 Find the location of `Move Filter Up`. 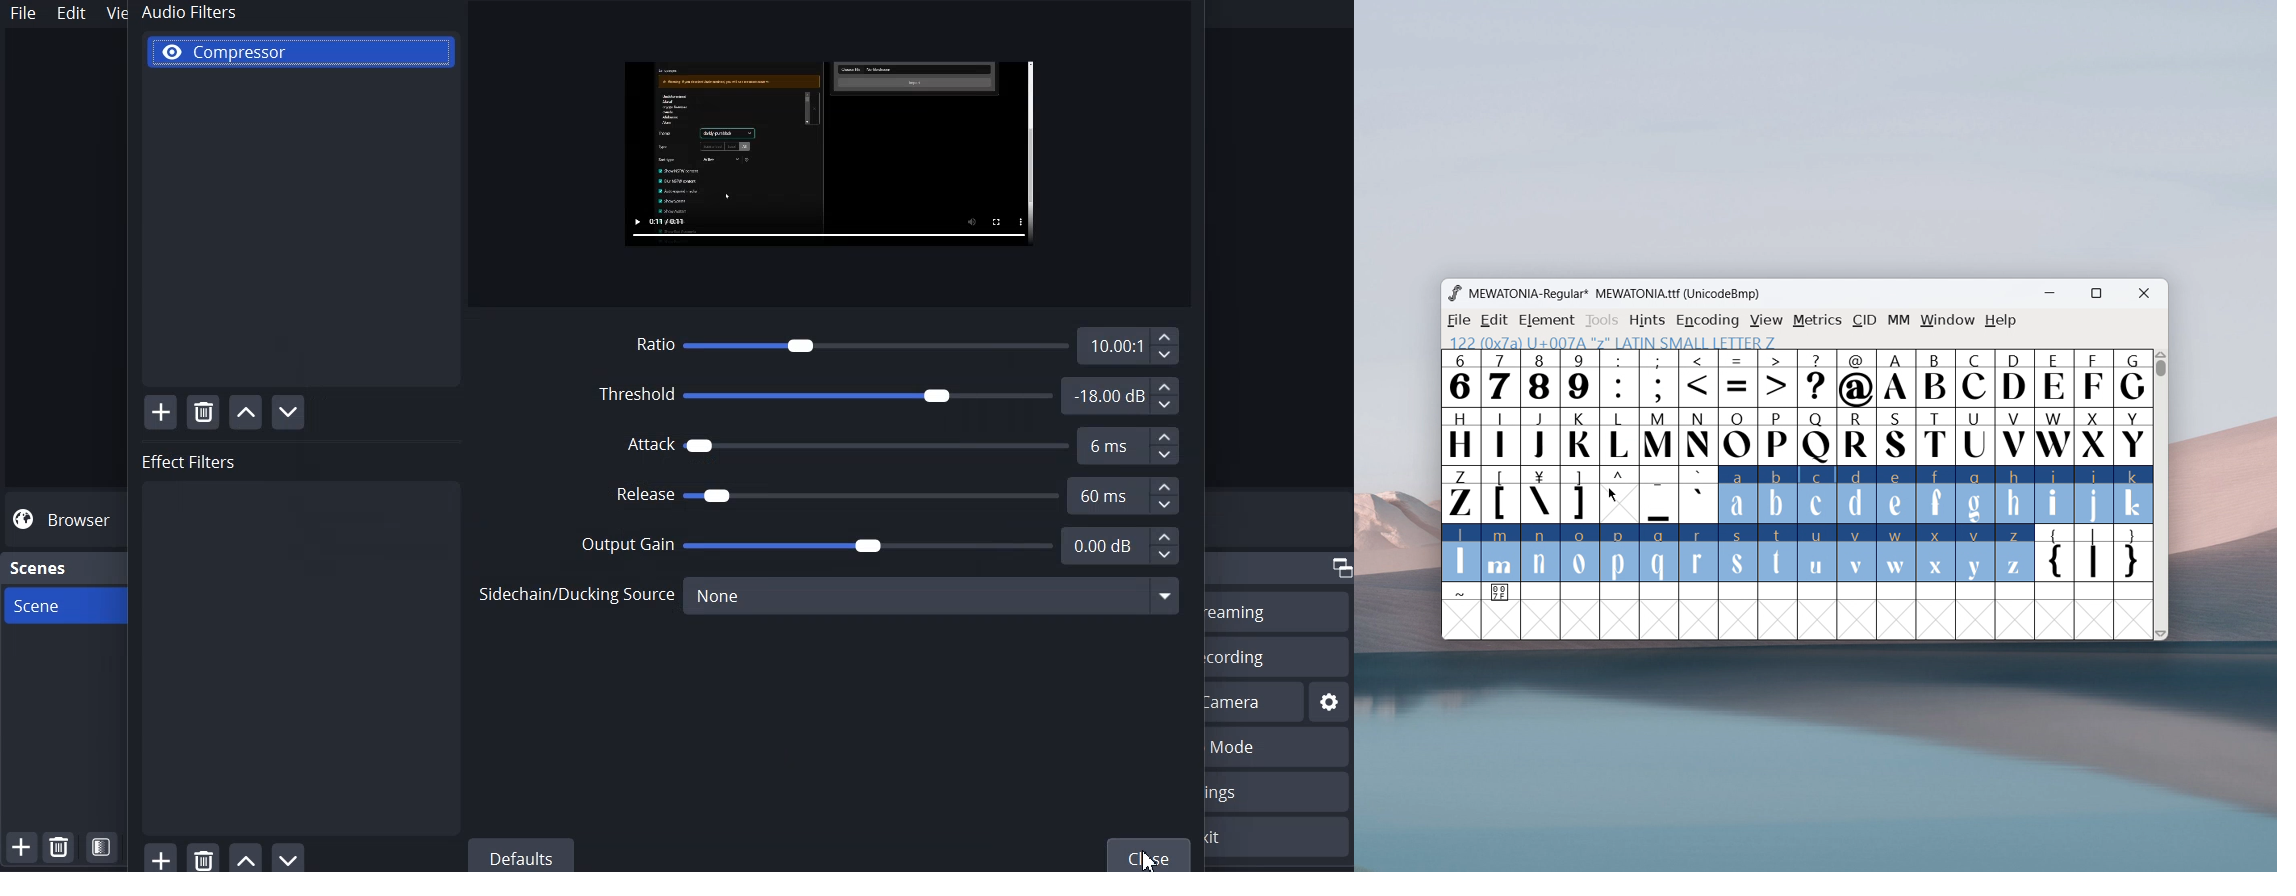

Move Filter Up is located at coordinates (246, 412).